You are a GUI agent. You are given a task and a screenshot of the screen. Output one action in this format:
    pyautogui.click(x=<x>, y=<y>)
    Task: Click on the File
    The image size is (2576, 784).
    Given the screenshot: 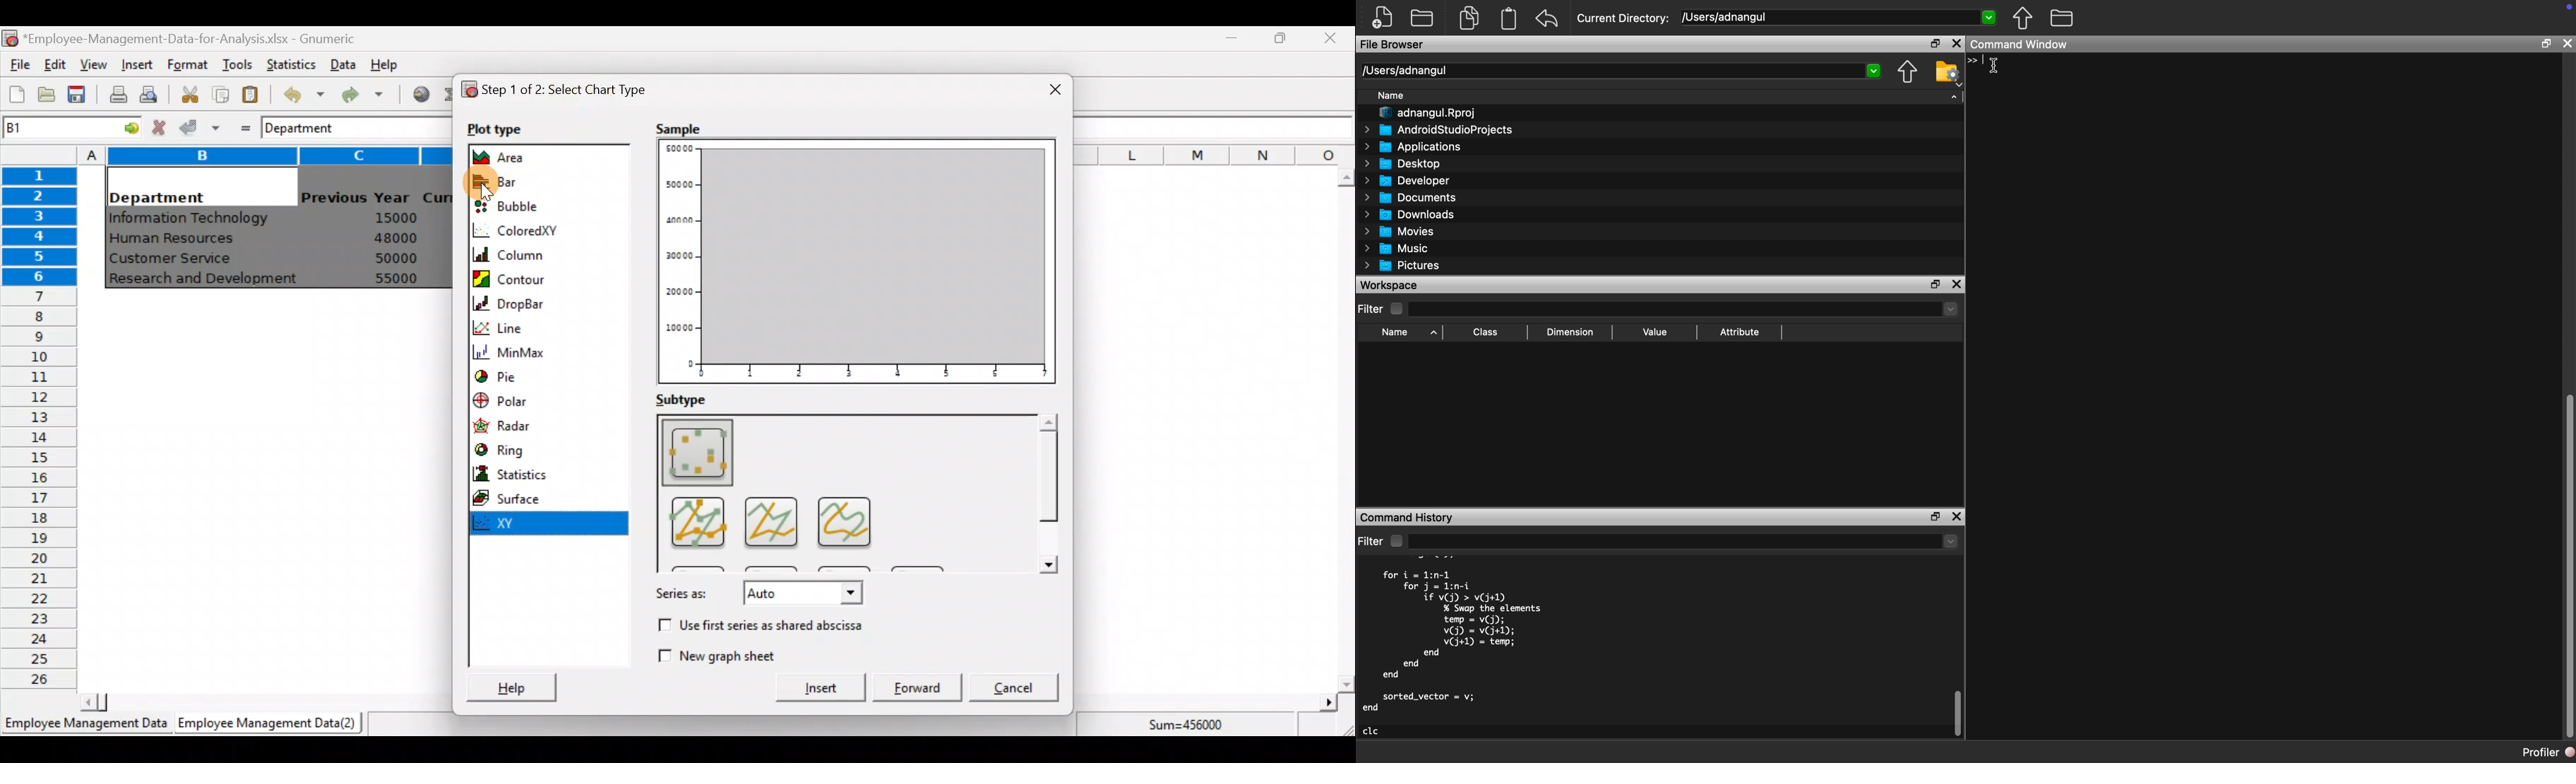 What is the action you would take?
    pyautogui.click(x=18, y=65)
    